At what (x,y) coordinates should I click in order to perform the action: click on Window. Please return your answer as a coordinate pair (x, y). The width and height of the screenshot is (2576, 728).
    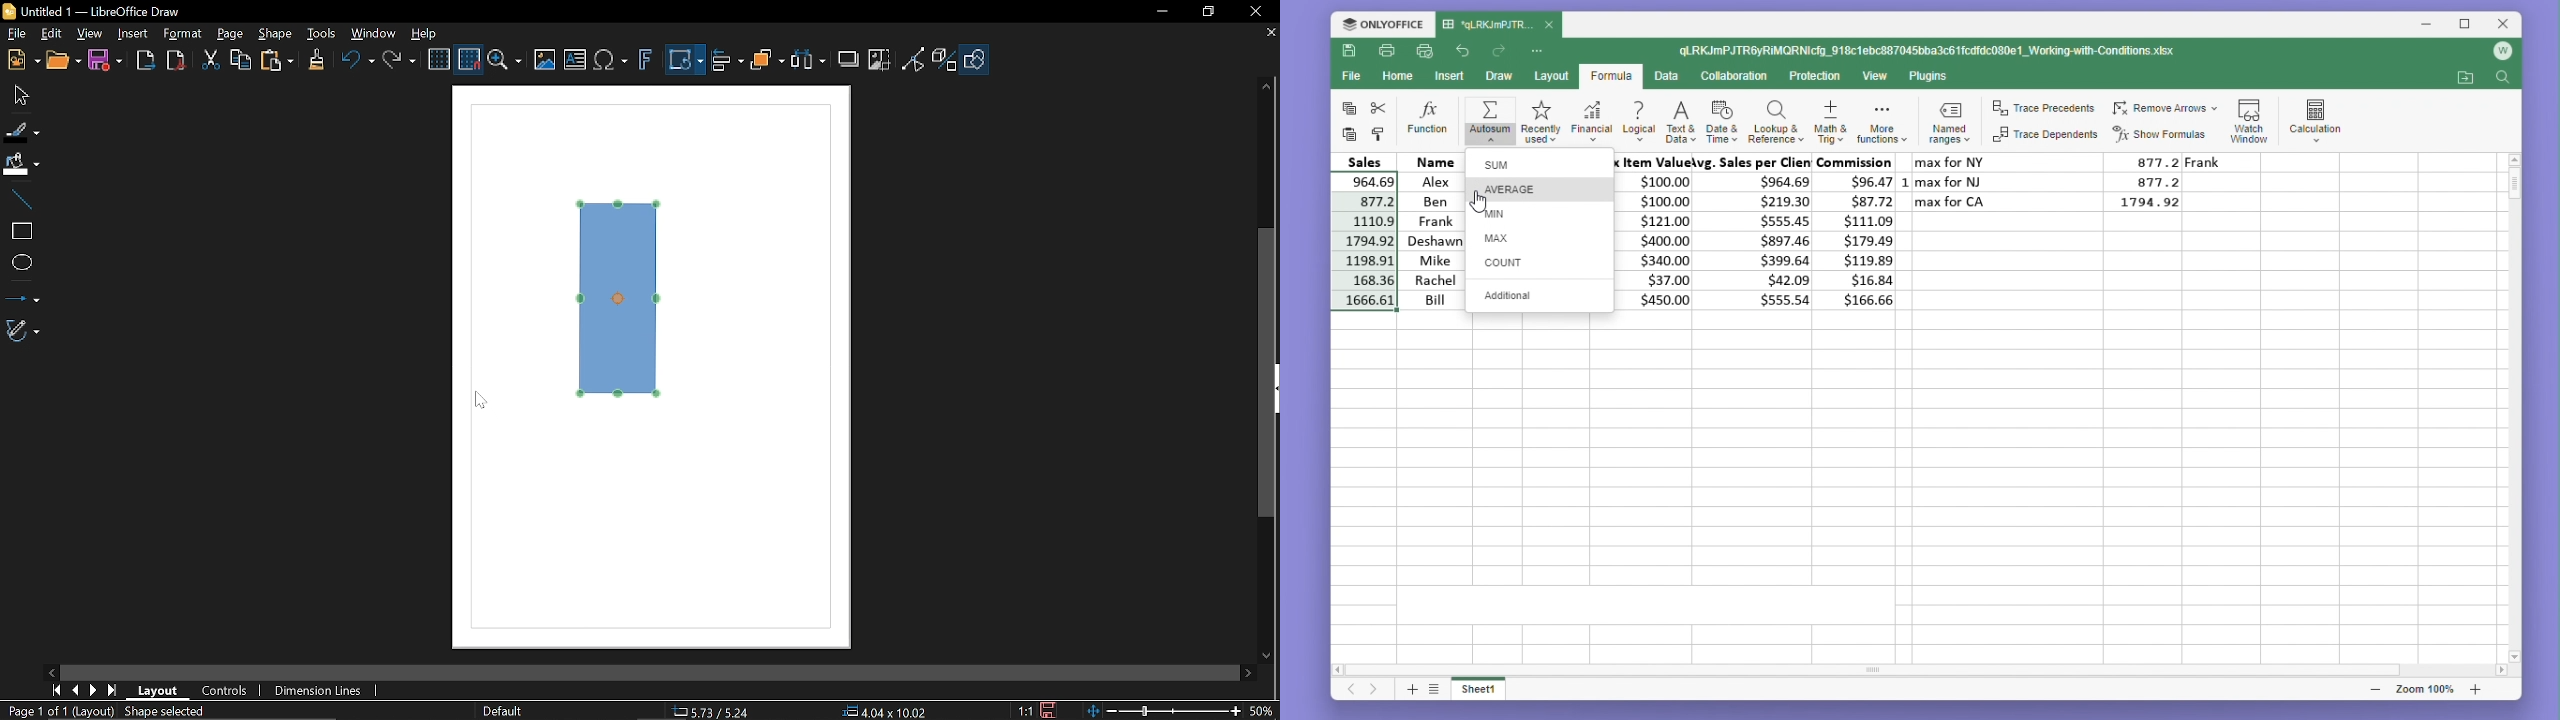
    Looking at the image, I should click on (370, 35).